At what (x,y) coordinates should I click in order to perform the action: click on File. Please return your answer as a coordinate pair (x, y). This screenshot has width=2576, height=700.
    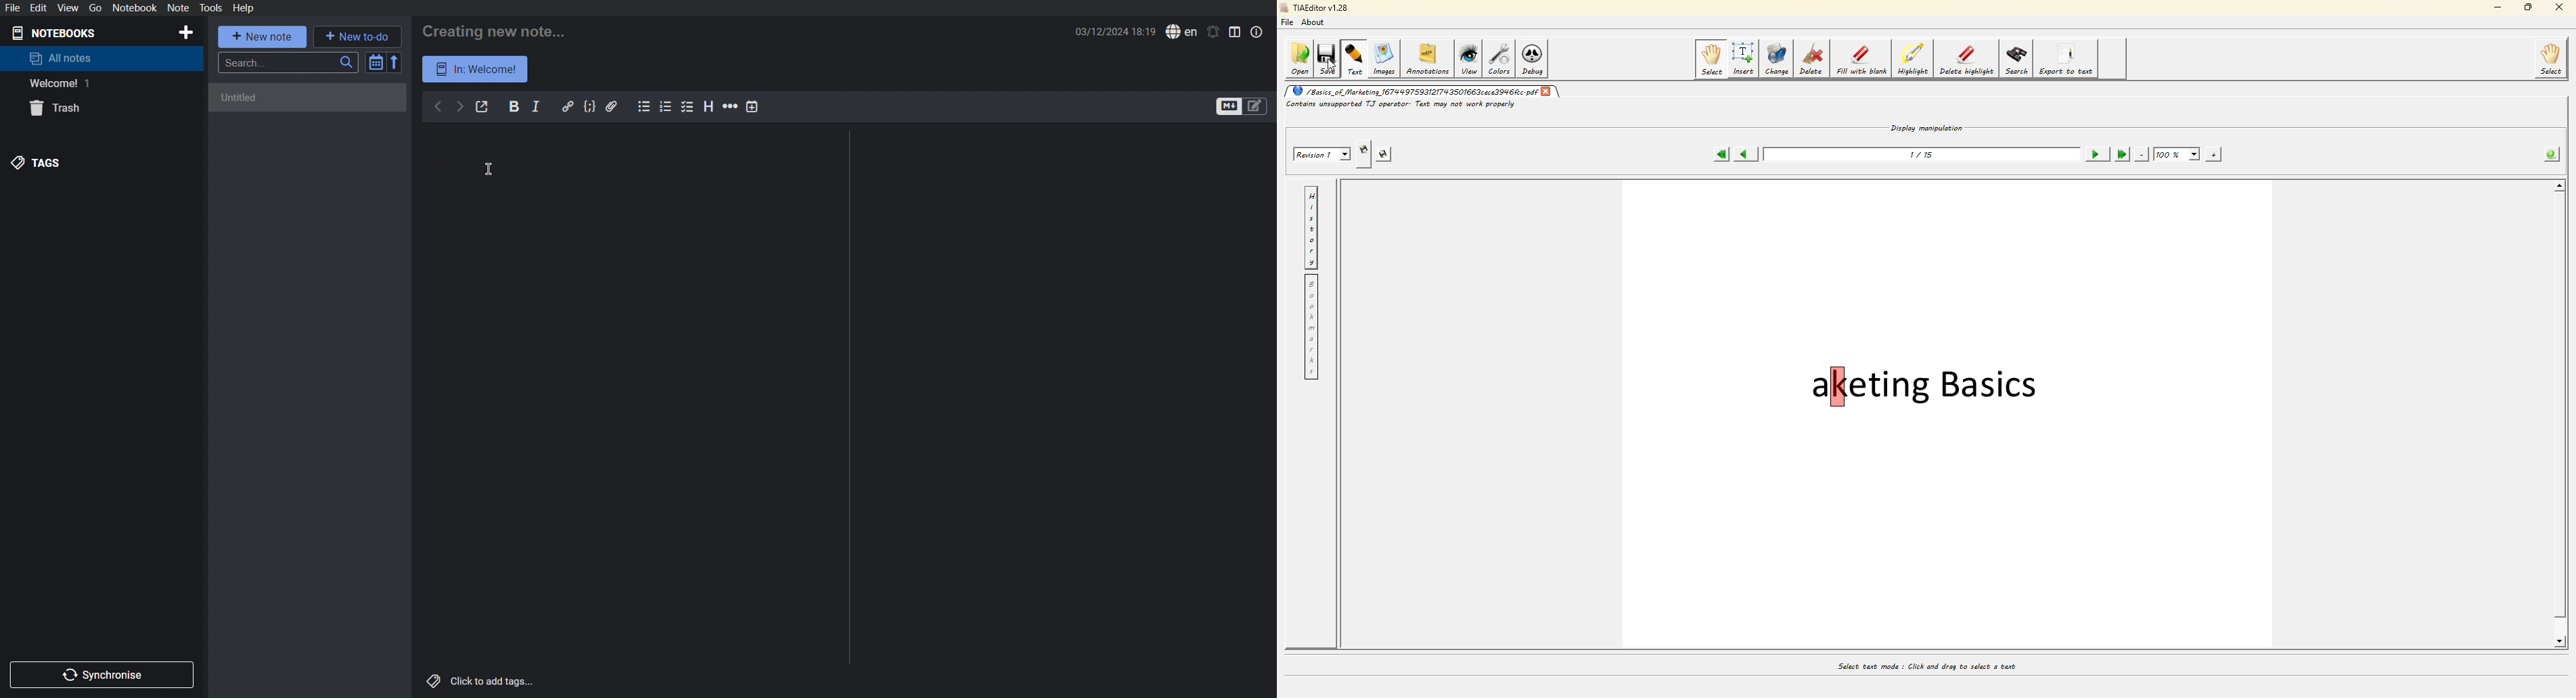
    Looking at the image, I should click on (15, 7).